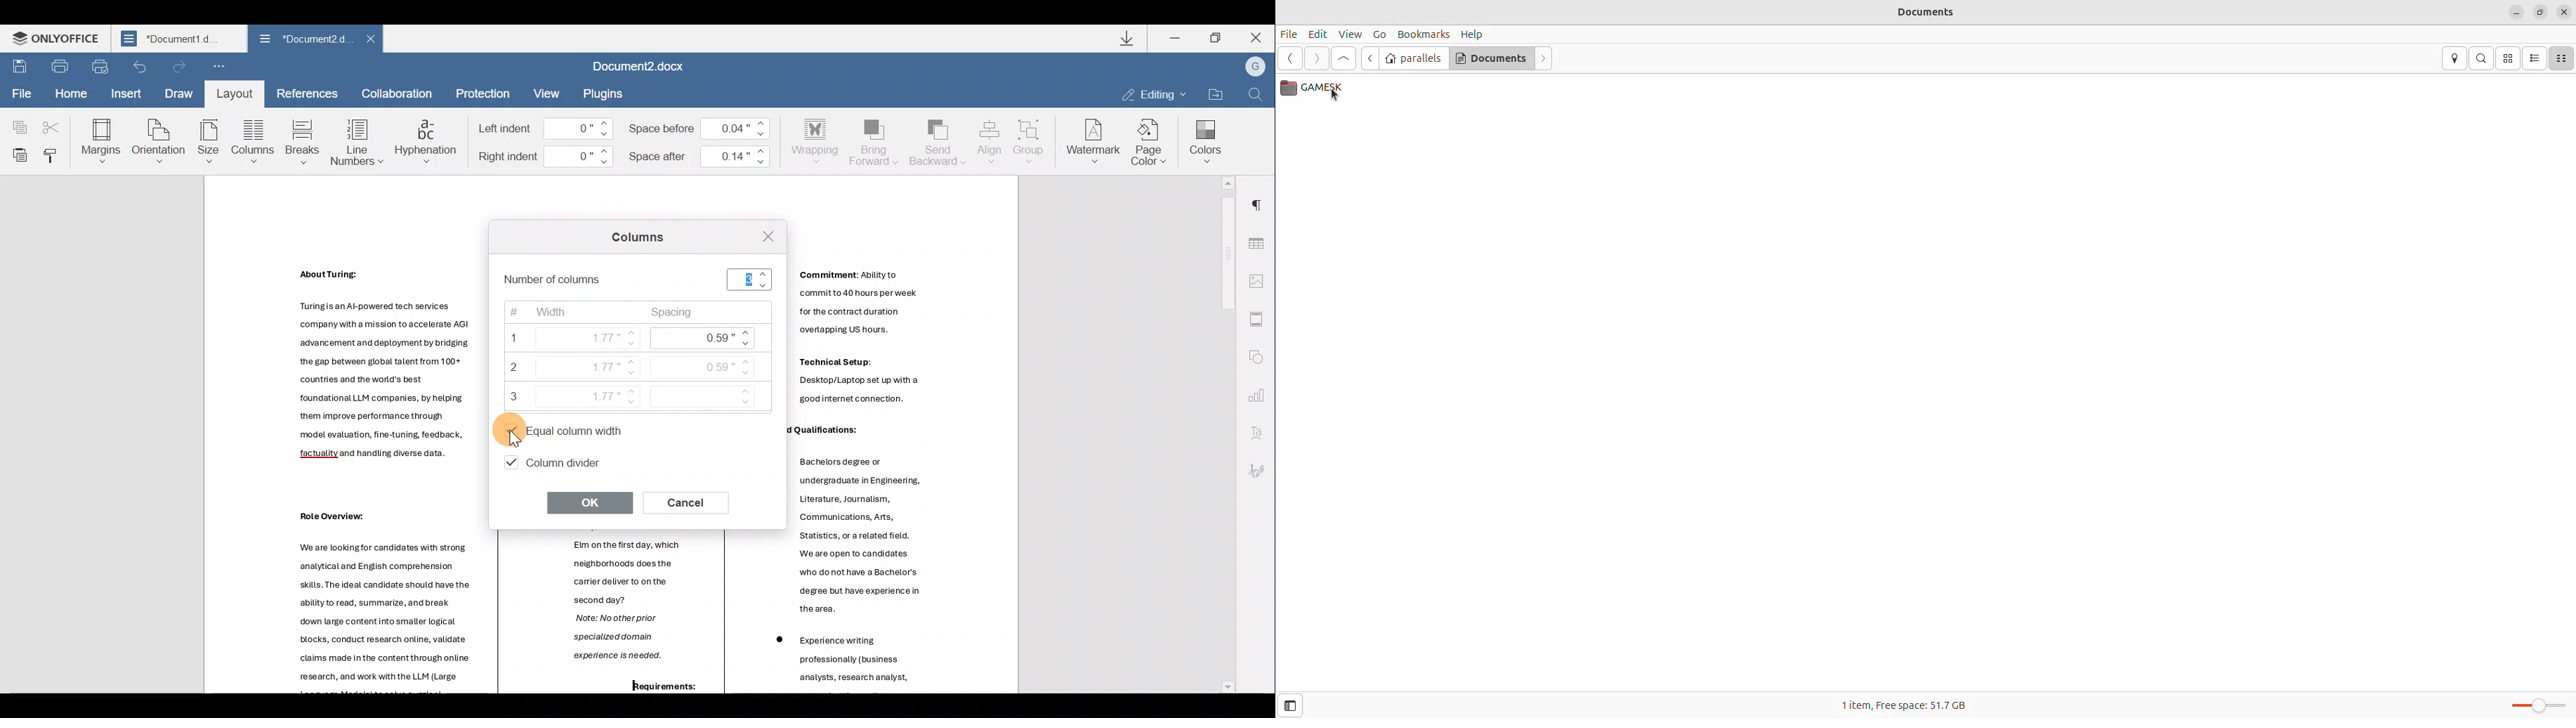  What do you see at coordinates (1490, 58) in the screenshot?
I see `Documents` at bounding box center [1490, 58].